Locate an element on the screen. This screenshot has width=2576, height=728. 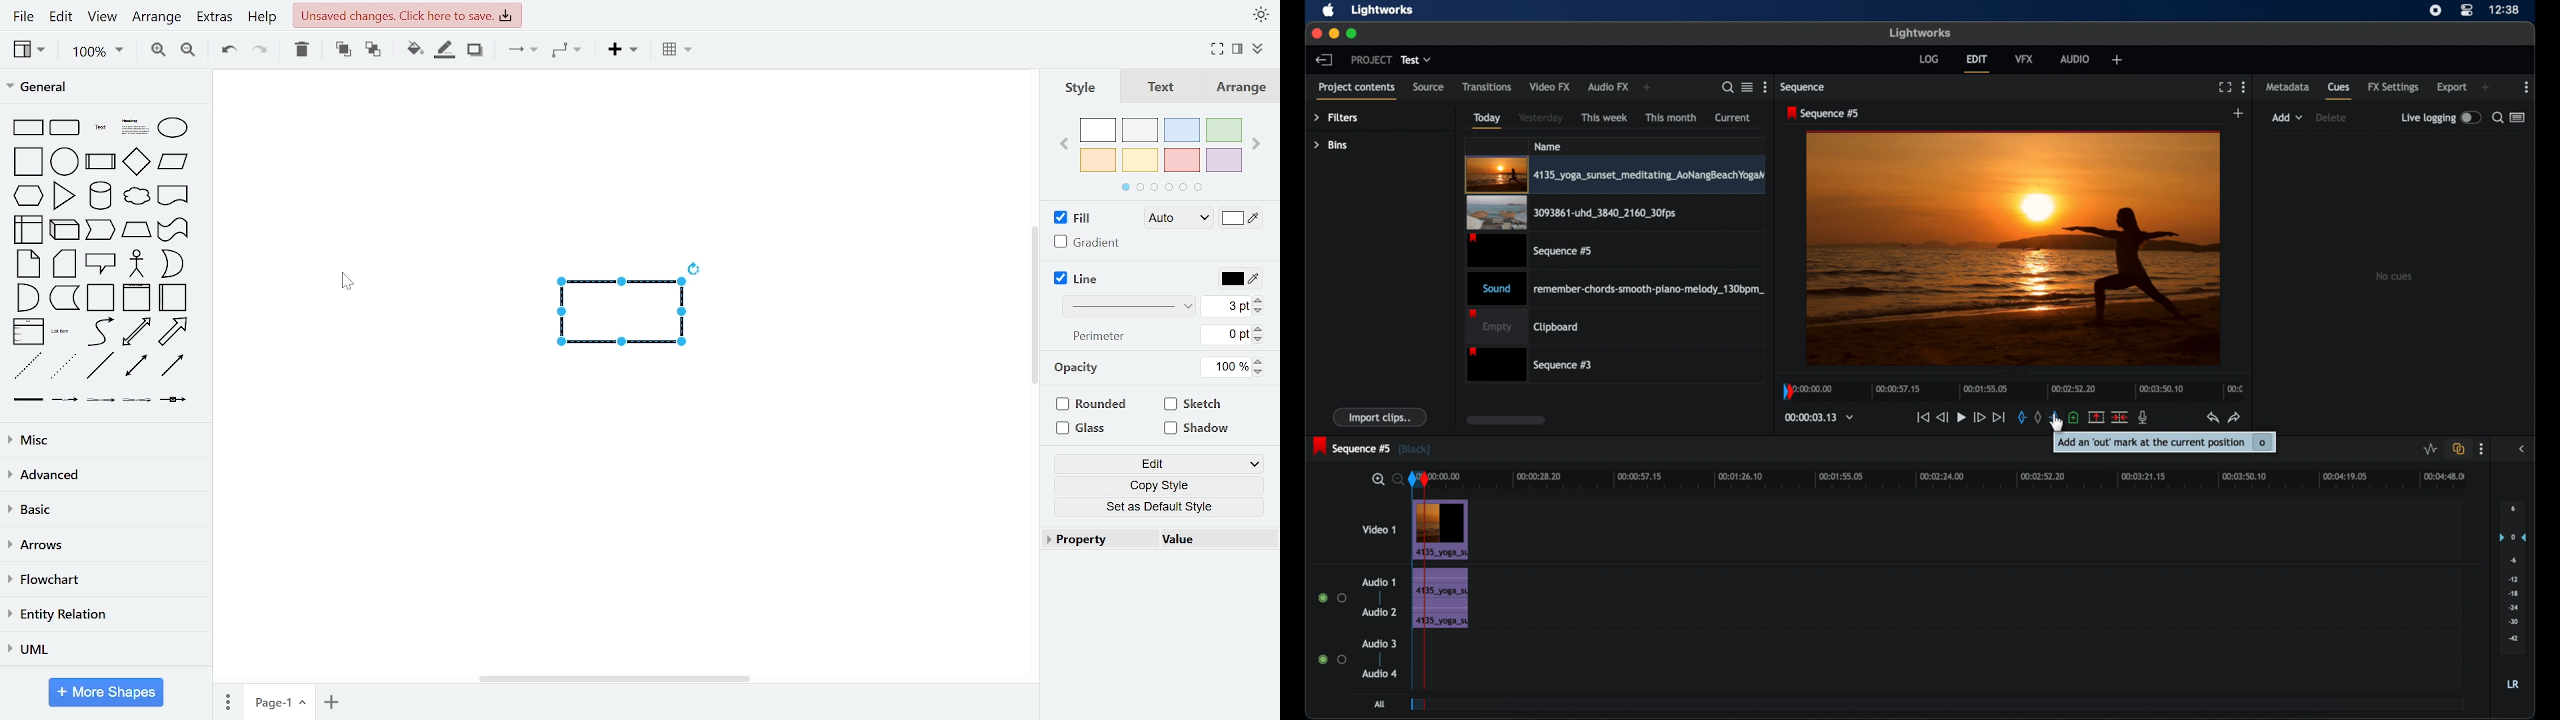
copy style is located at coordinates (1154, 484).